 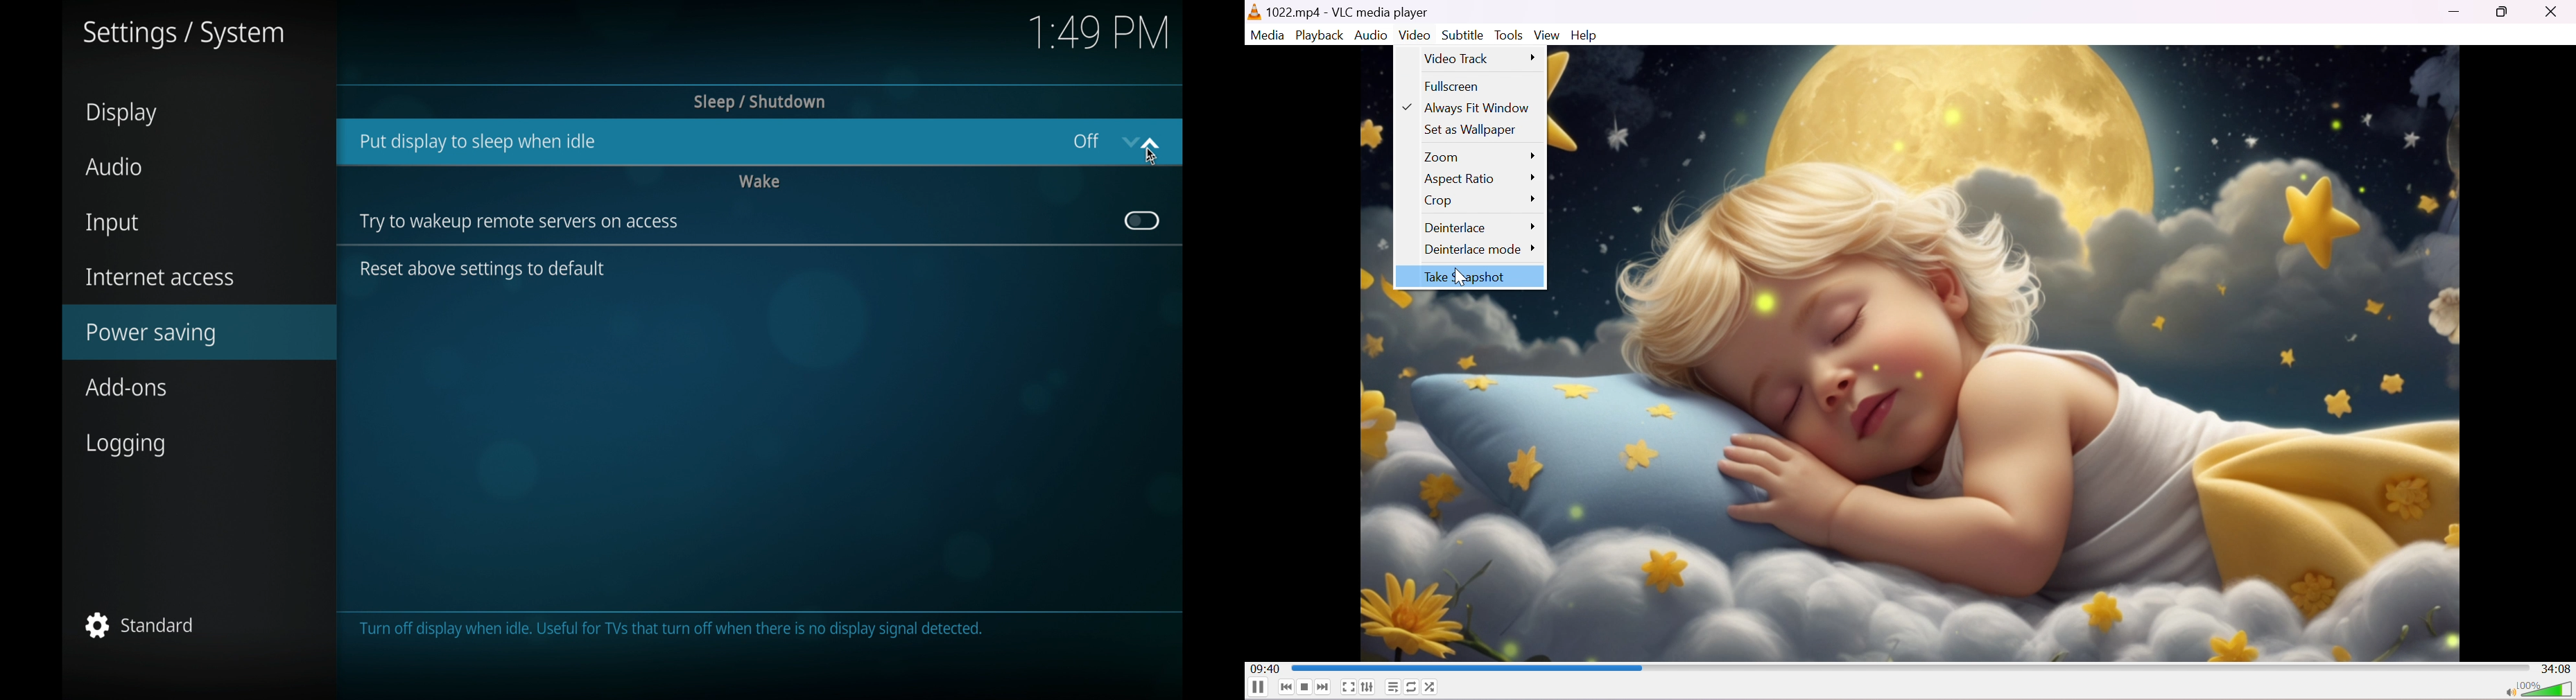 I want to click on Help, so click(x=1584, y=35).